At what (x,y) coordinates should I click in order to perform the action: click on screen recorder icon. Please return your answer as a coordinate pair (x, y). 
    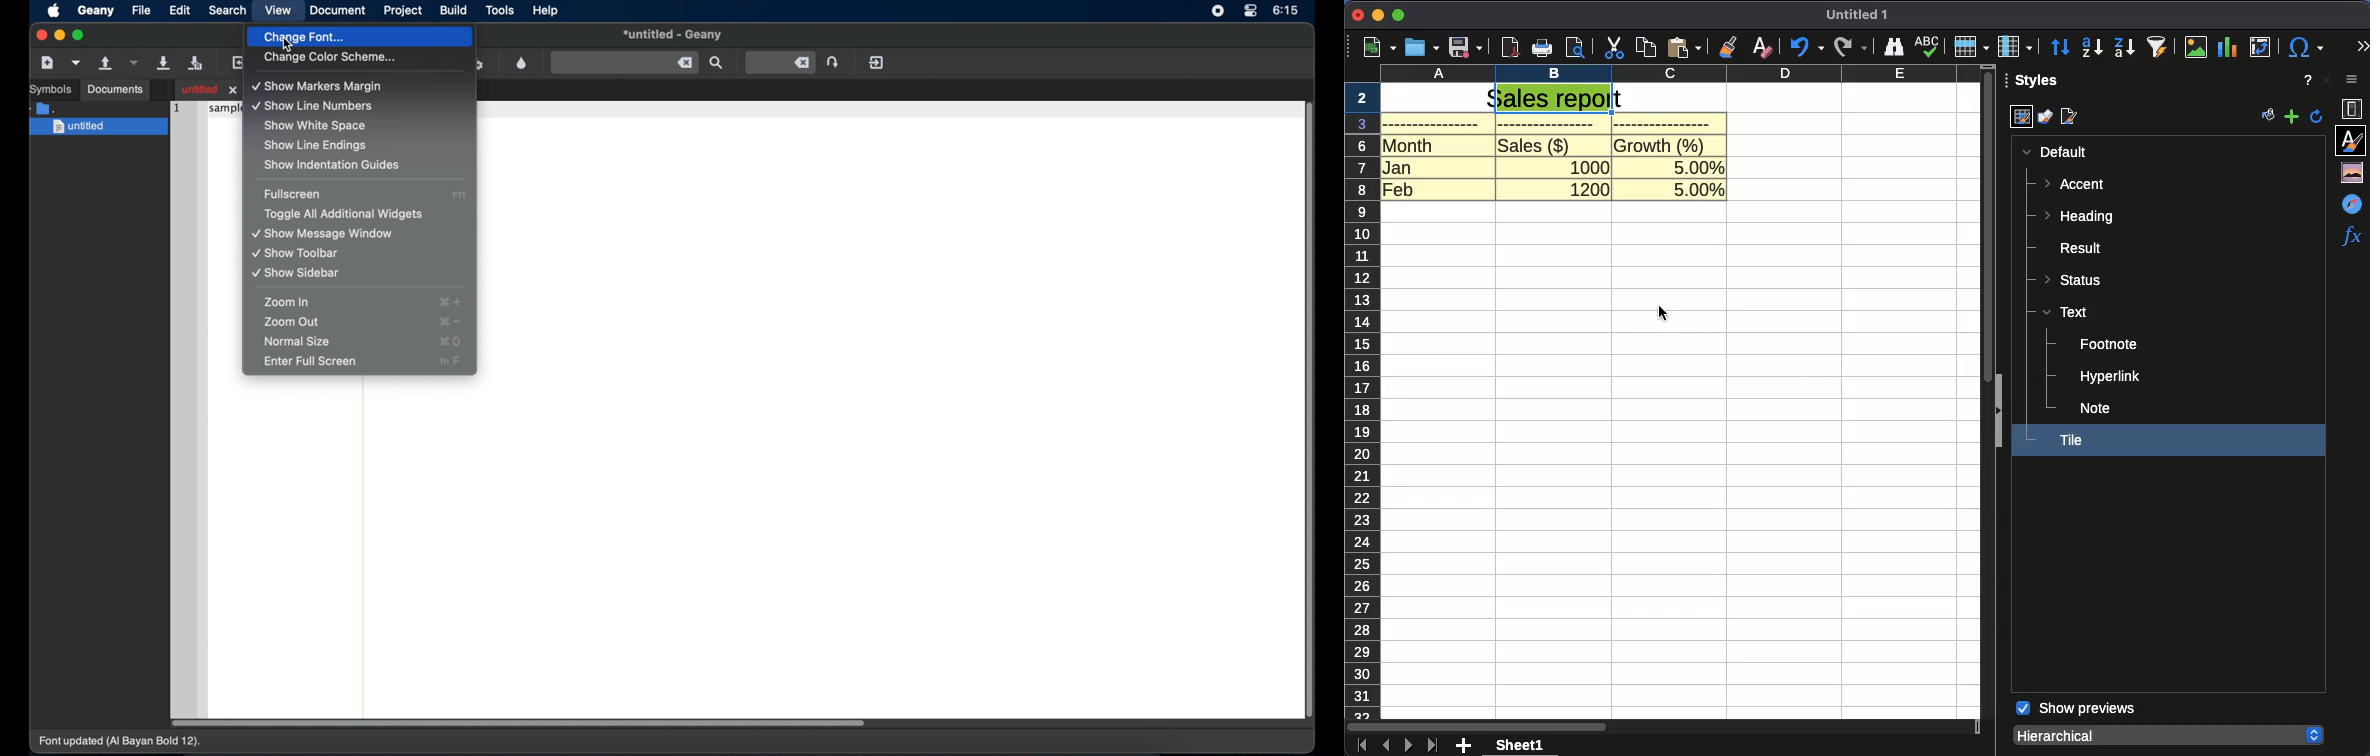
    Looking at the image, I should click on (1217, 12).